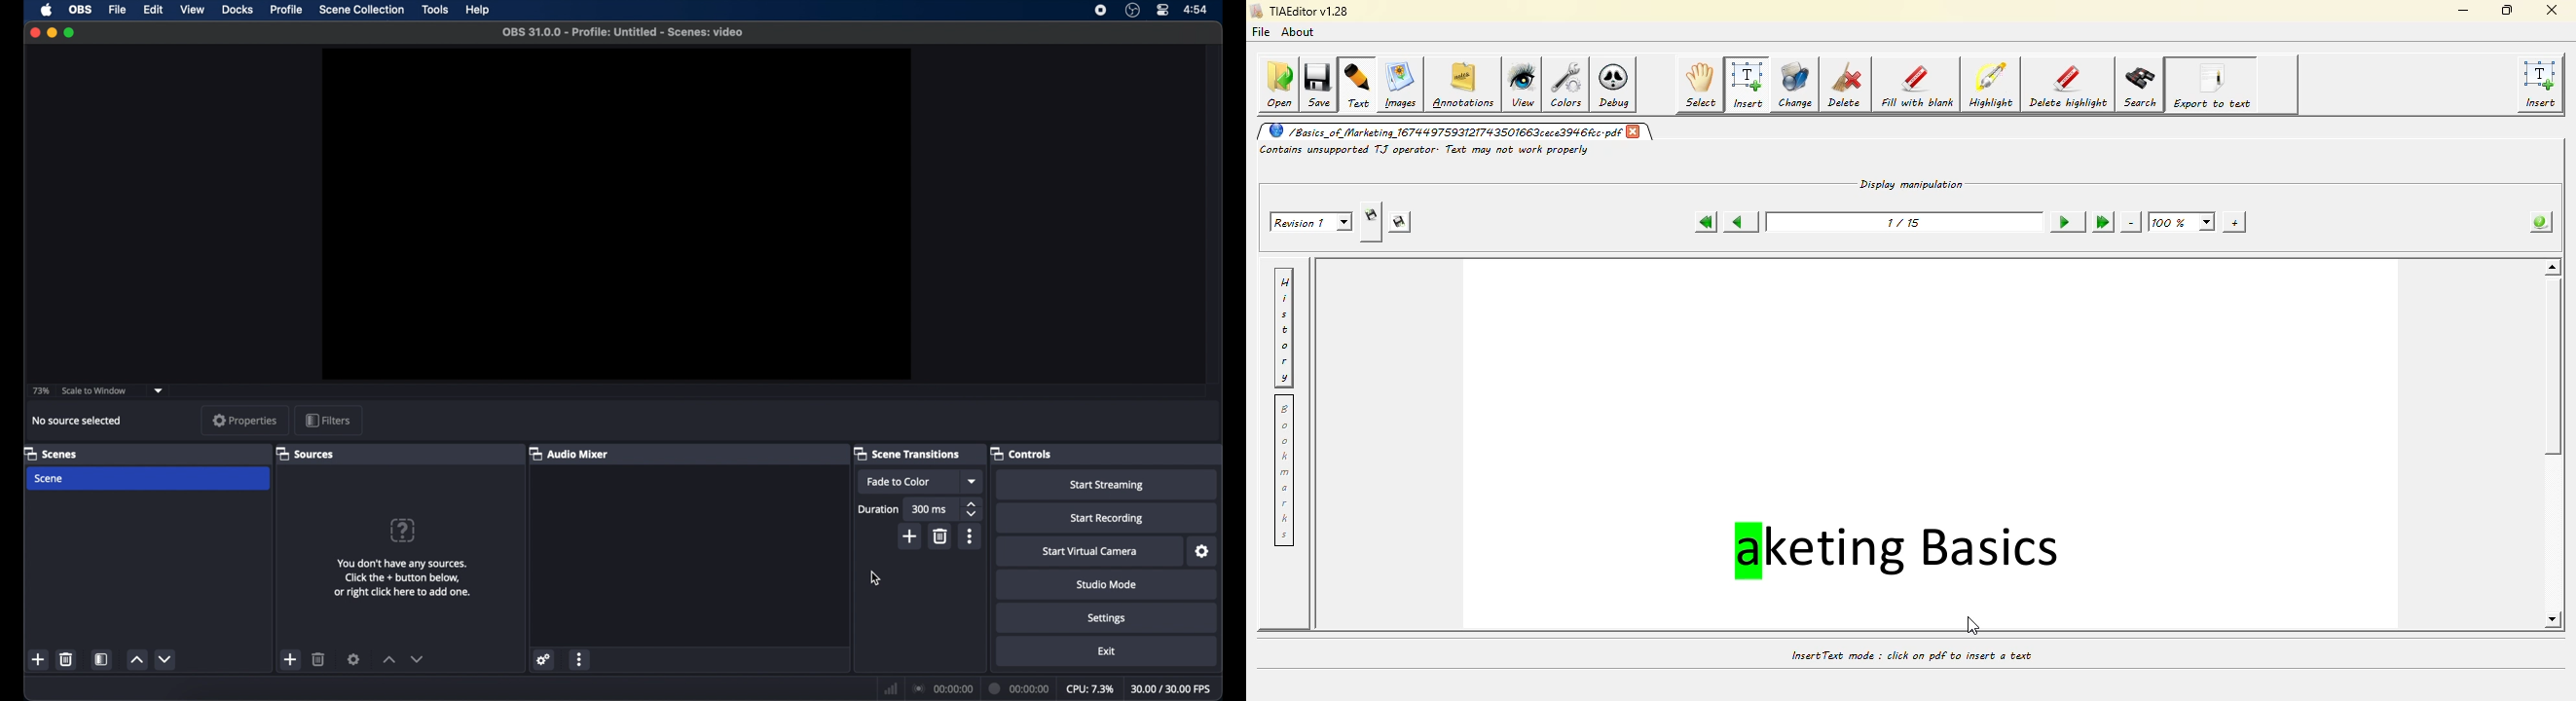 The image size is (2576, 728). I want to click on settings, so click(1107, 618).